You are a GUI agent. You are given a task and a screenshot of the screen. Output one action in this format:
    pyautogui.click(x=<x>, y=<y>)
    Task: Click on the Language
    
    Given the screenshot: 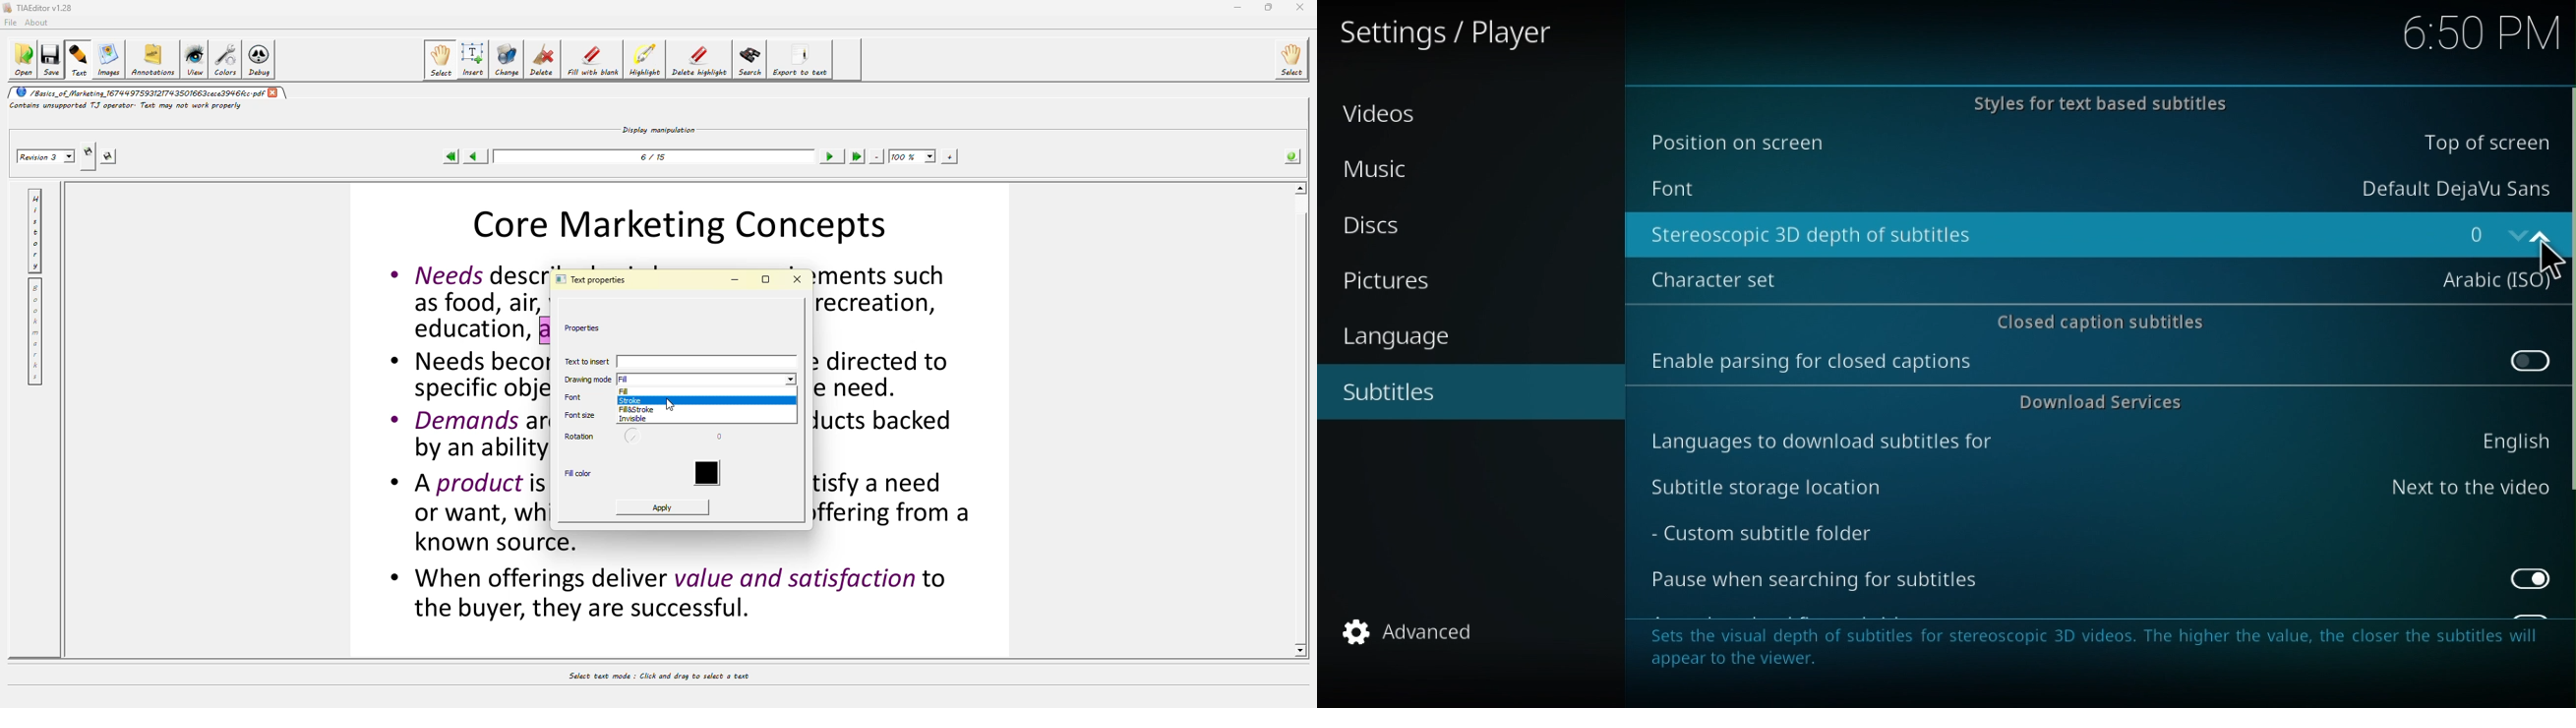 What is the action you would take?
    pyautogui.click(x=1389, y=335)
    